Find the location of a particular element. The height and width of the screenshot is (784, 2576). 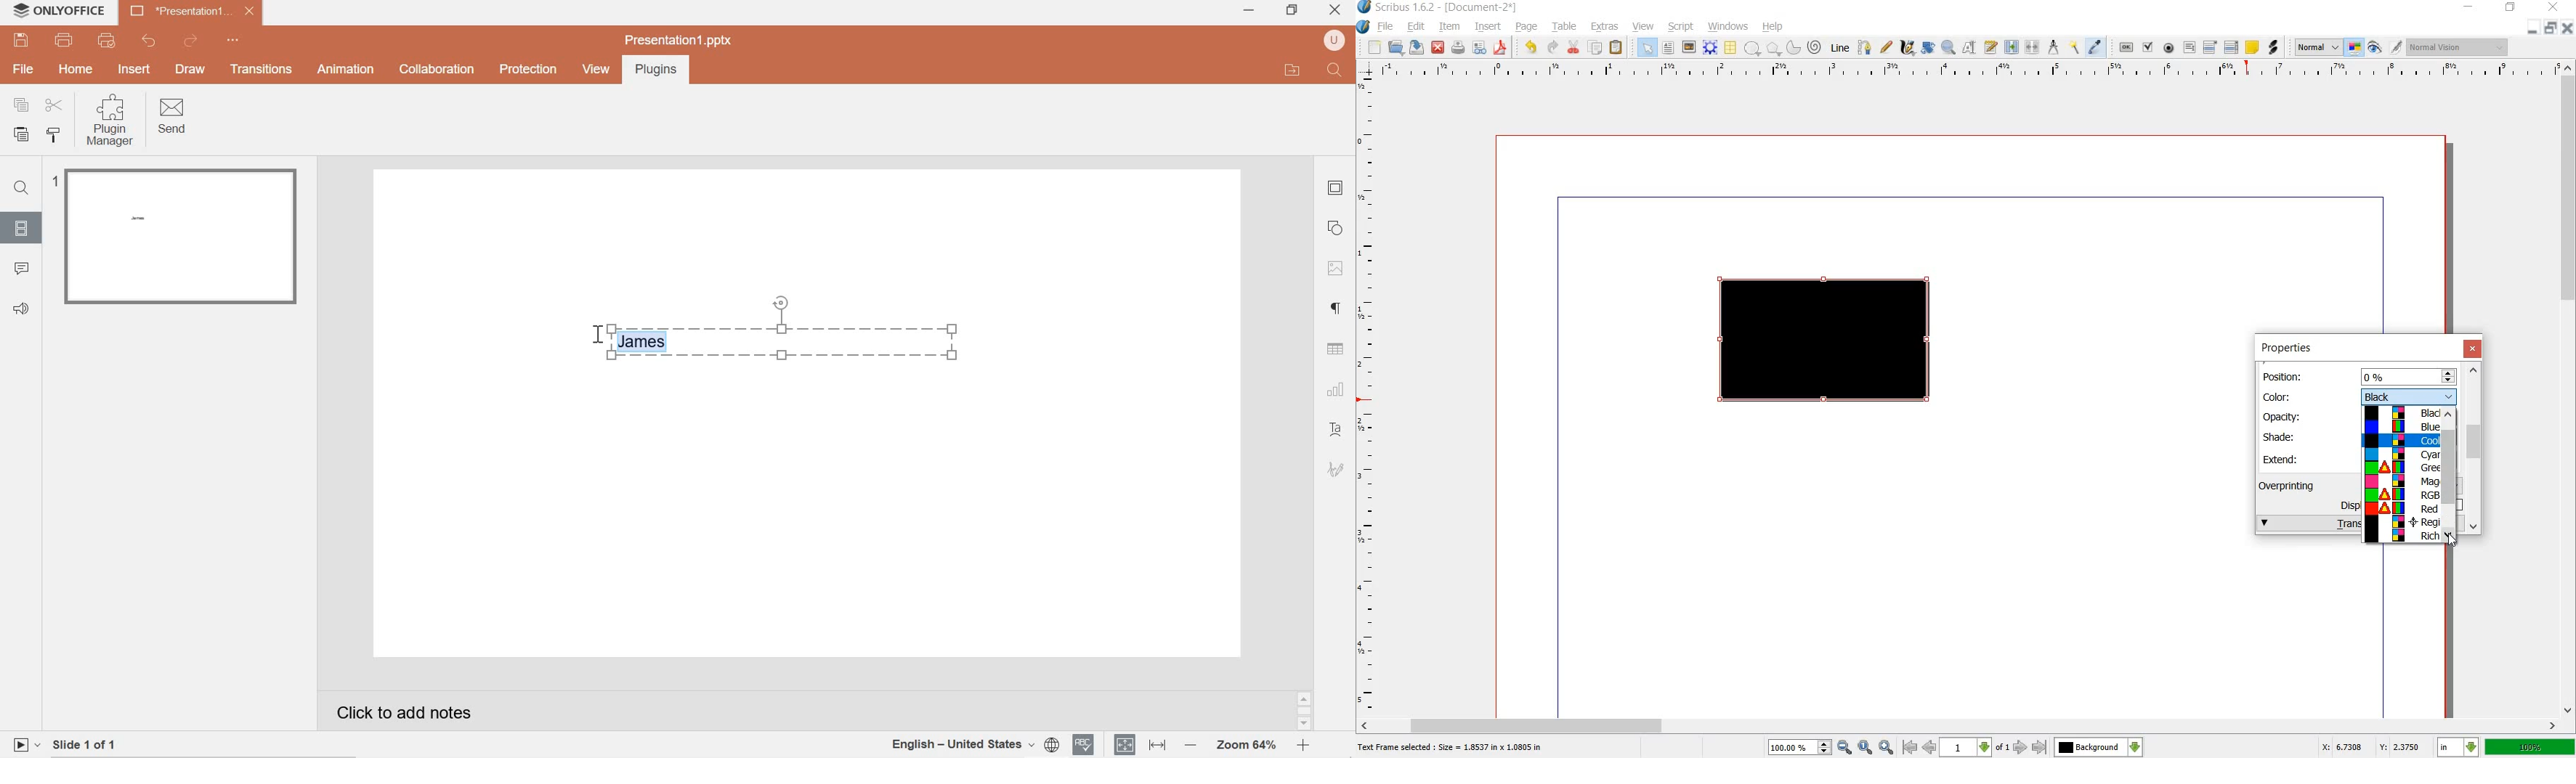

Zoom out is located at coordinates (1190, 745).